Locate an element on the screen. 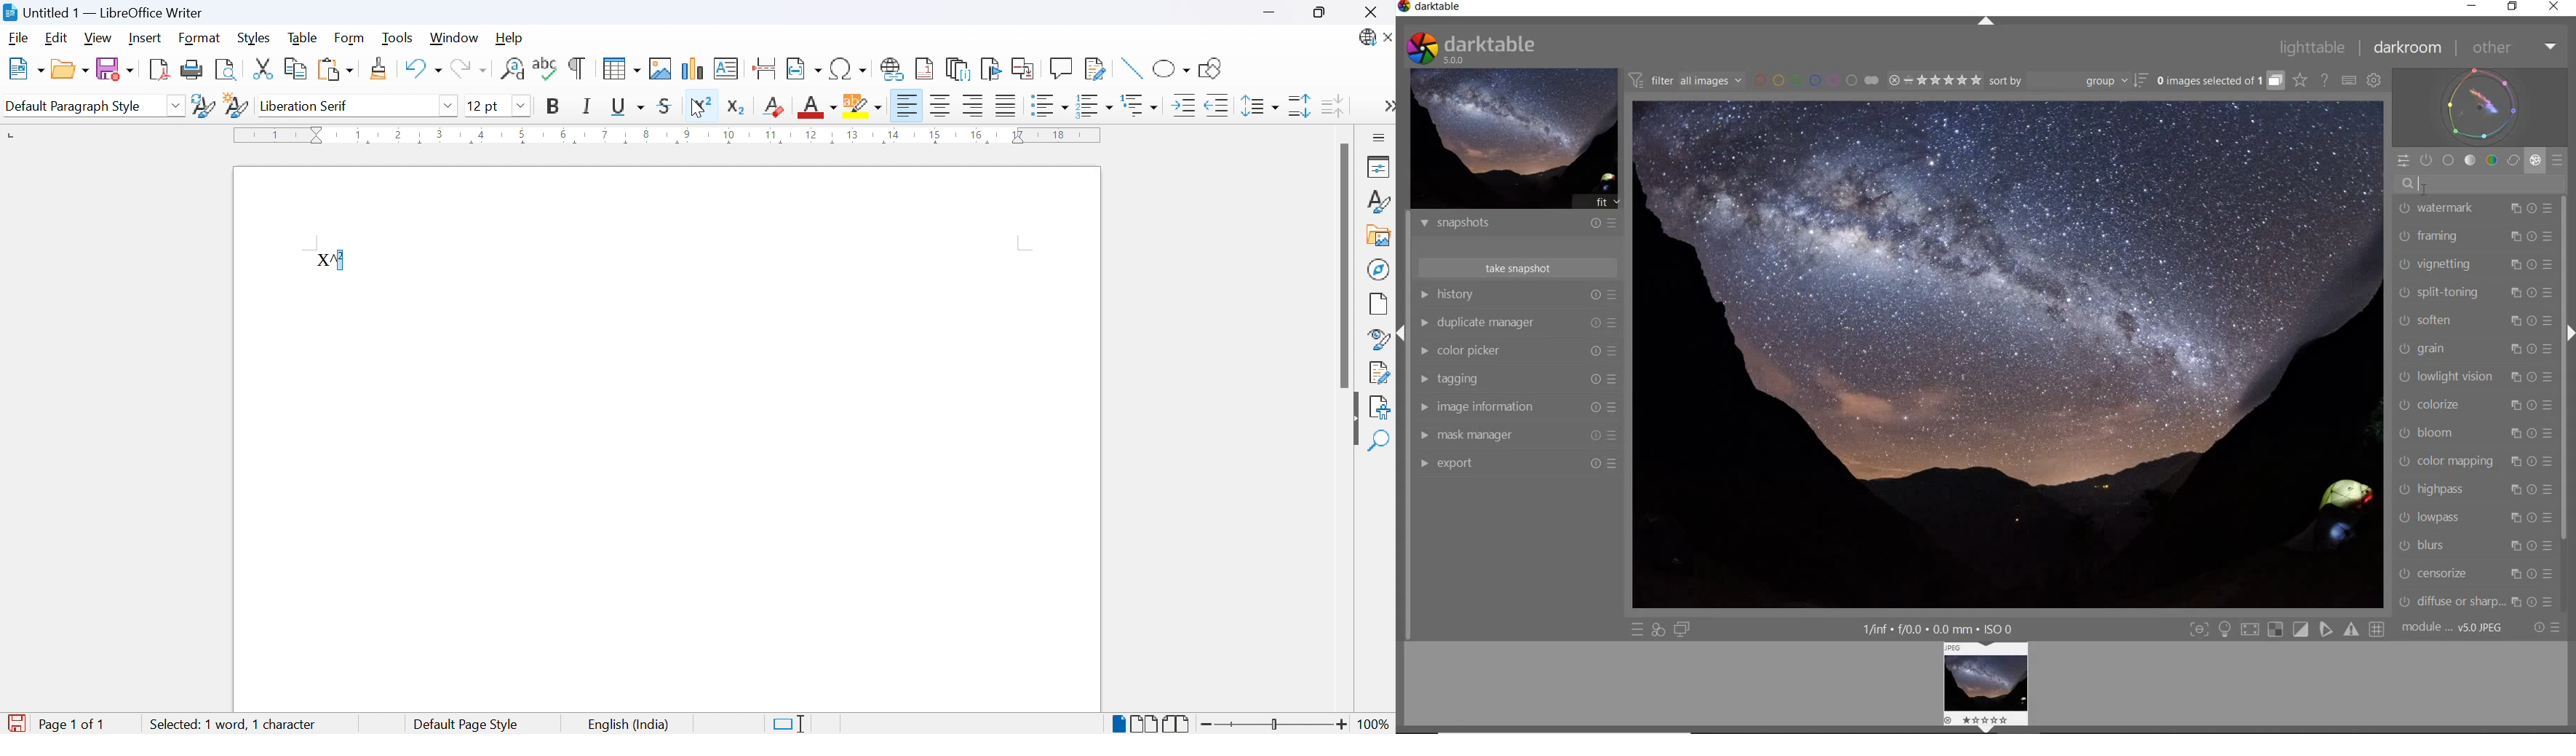 The image size is (2576, 756). EXPAND GROUPED IMAGES is located at coordinates (2219, 82).